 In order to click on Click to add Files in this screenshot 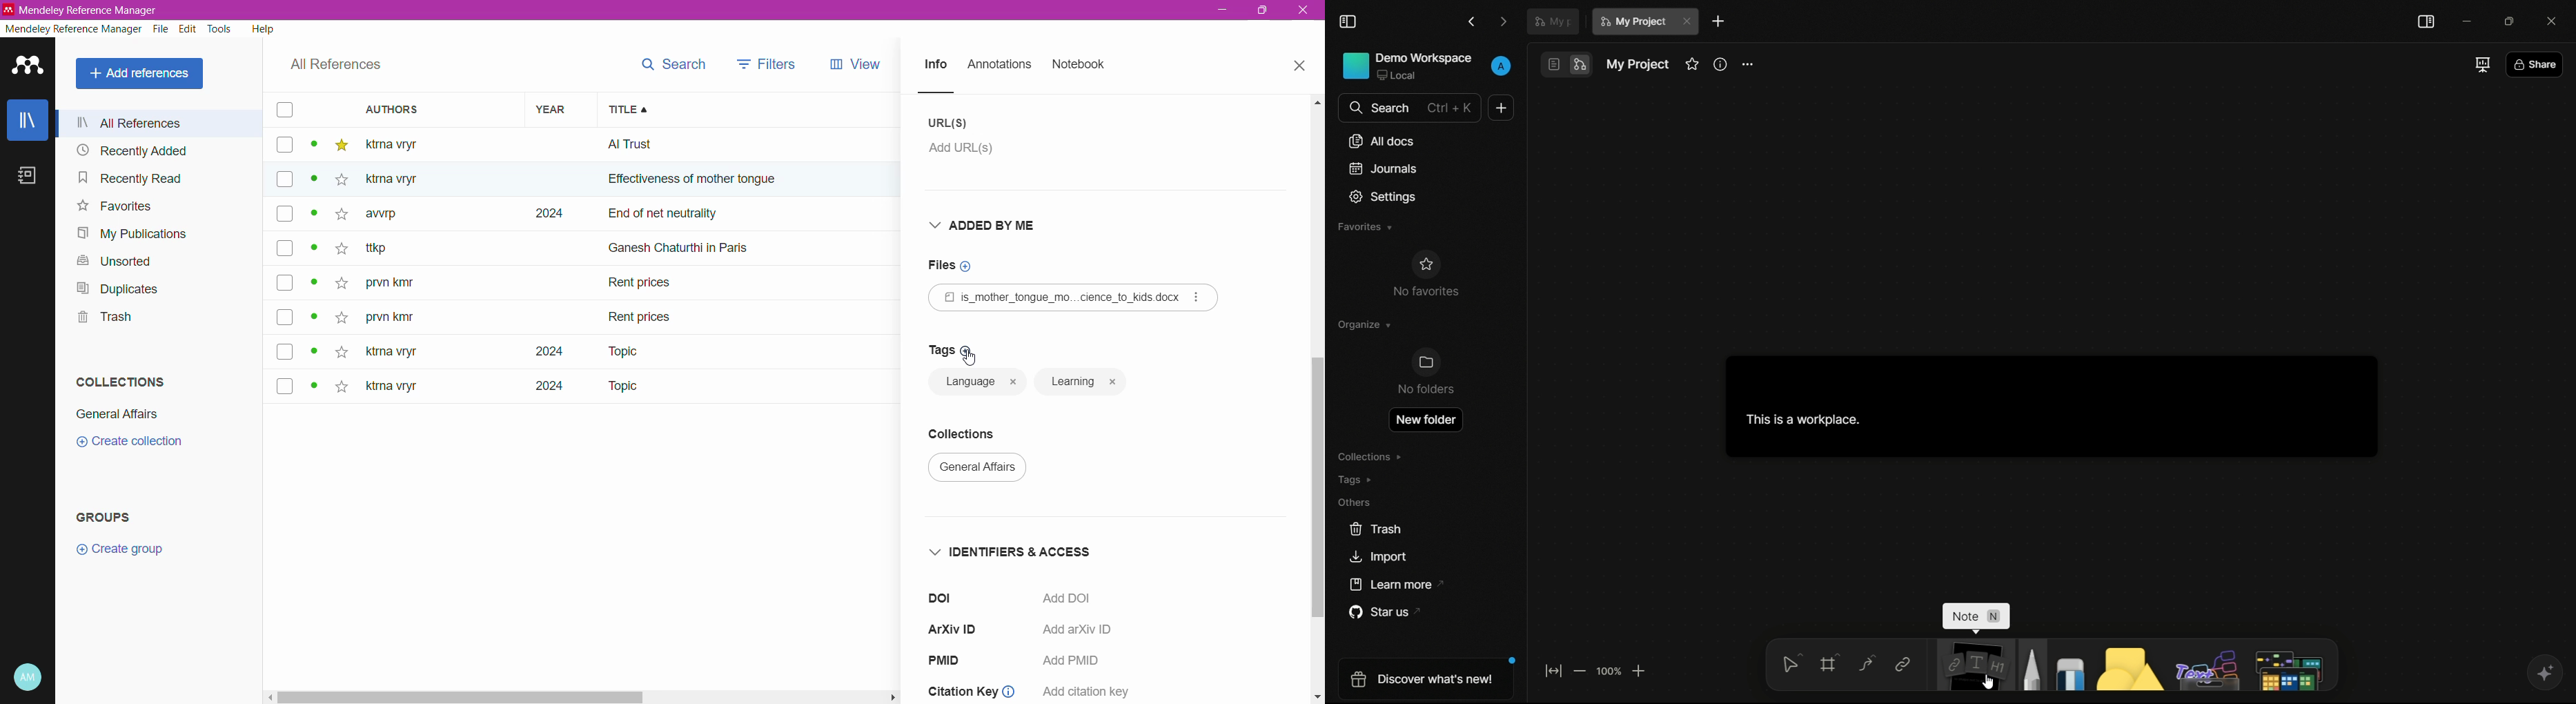, I will do `click(957, 266)`.